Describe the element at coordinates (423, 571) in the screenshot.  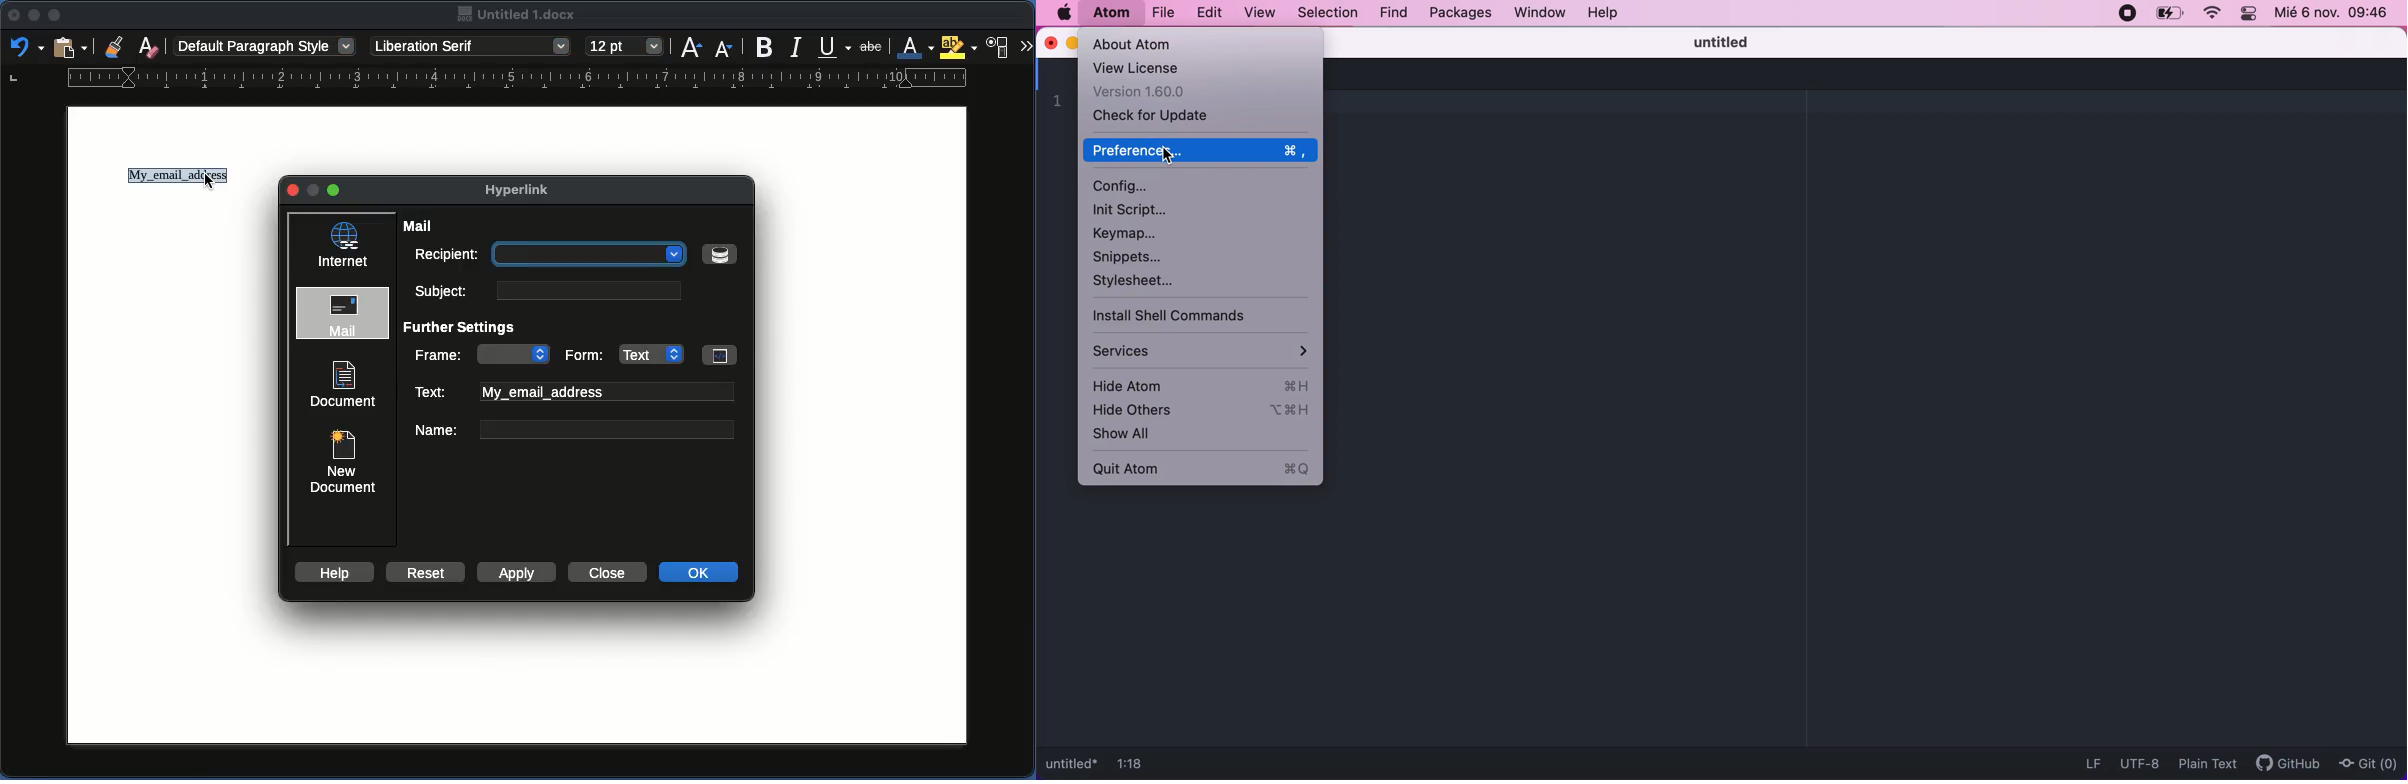
I see `Reset` at that location.